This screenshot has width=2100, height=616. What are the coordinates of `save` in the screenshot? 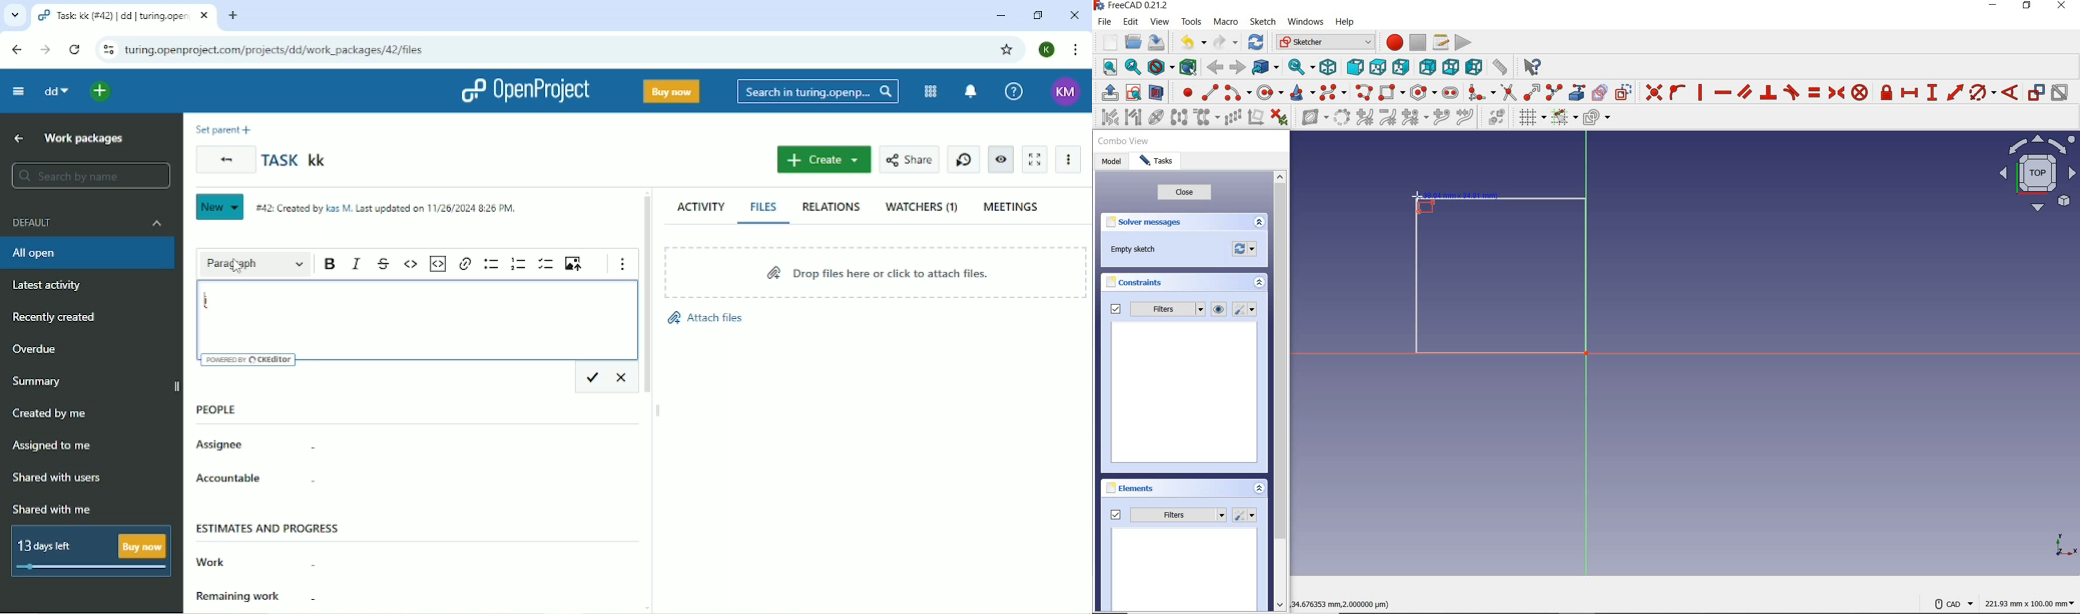 It's located at (1157, 42).